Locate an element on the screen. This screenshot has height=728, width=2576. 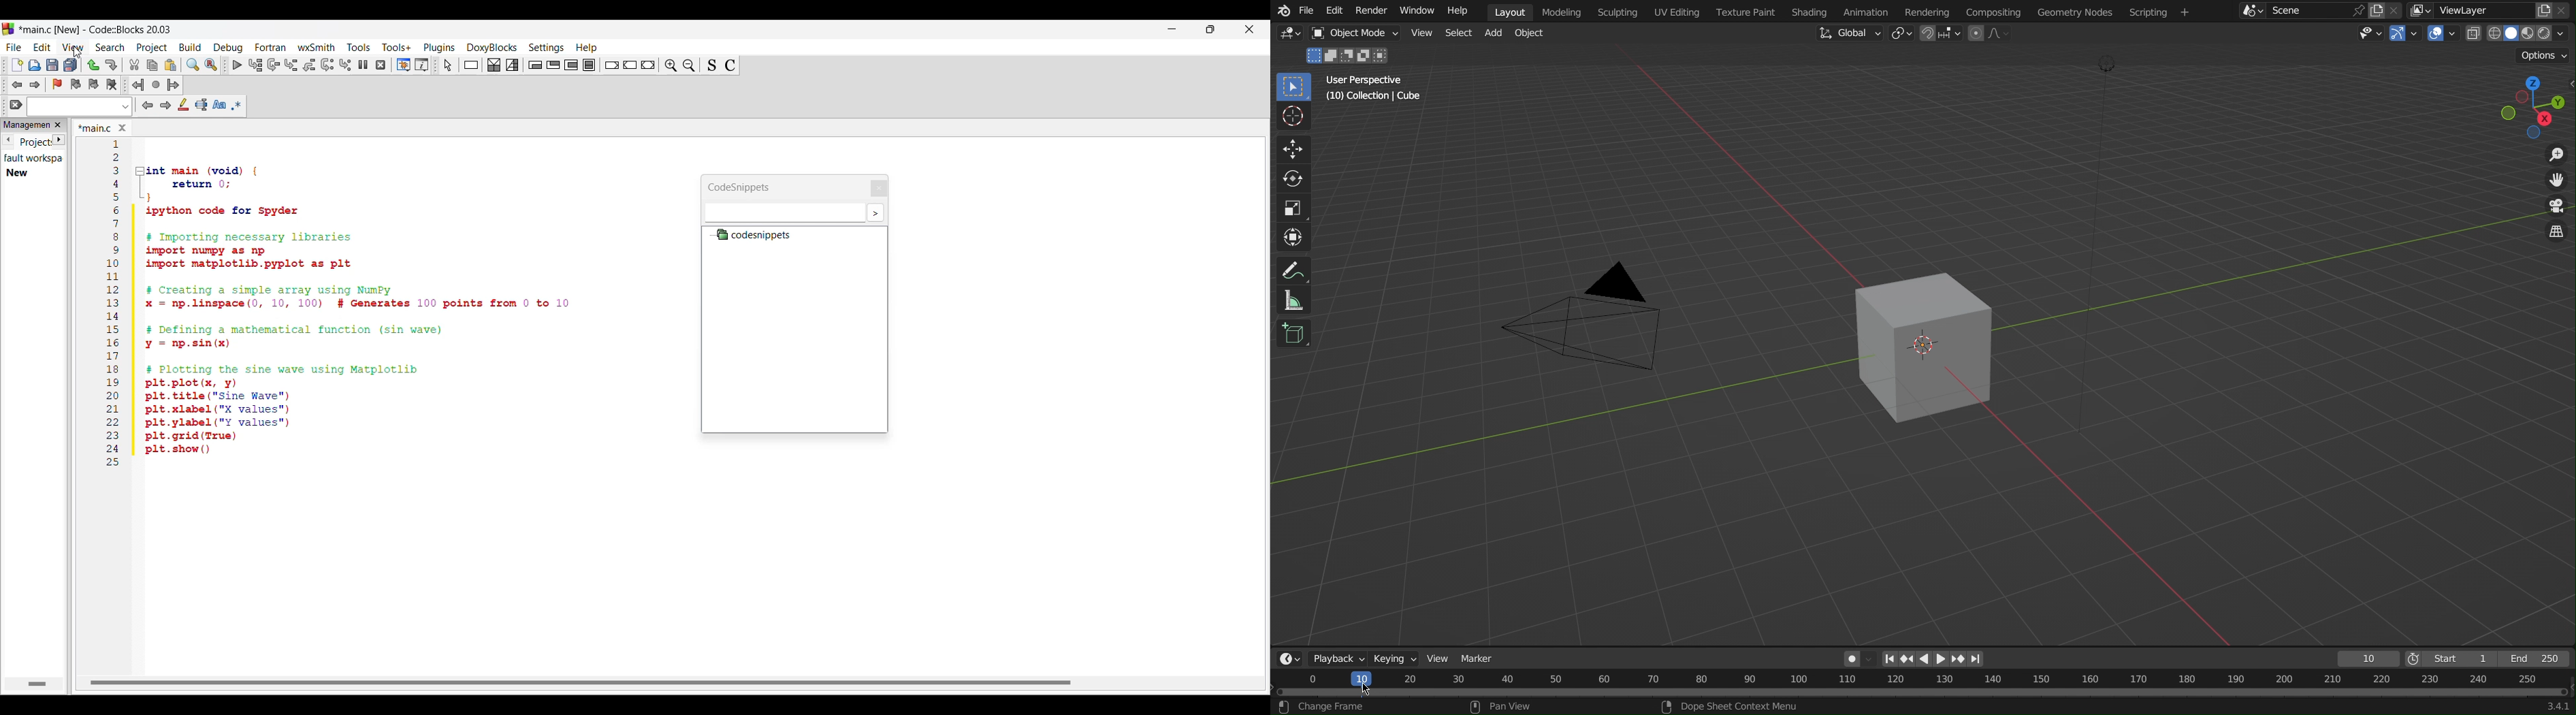
Playback is located at coordinates (1336, 658).